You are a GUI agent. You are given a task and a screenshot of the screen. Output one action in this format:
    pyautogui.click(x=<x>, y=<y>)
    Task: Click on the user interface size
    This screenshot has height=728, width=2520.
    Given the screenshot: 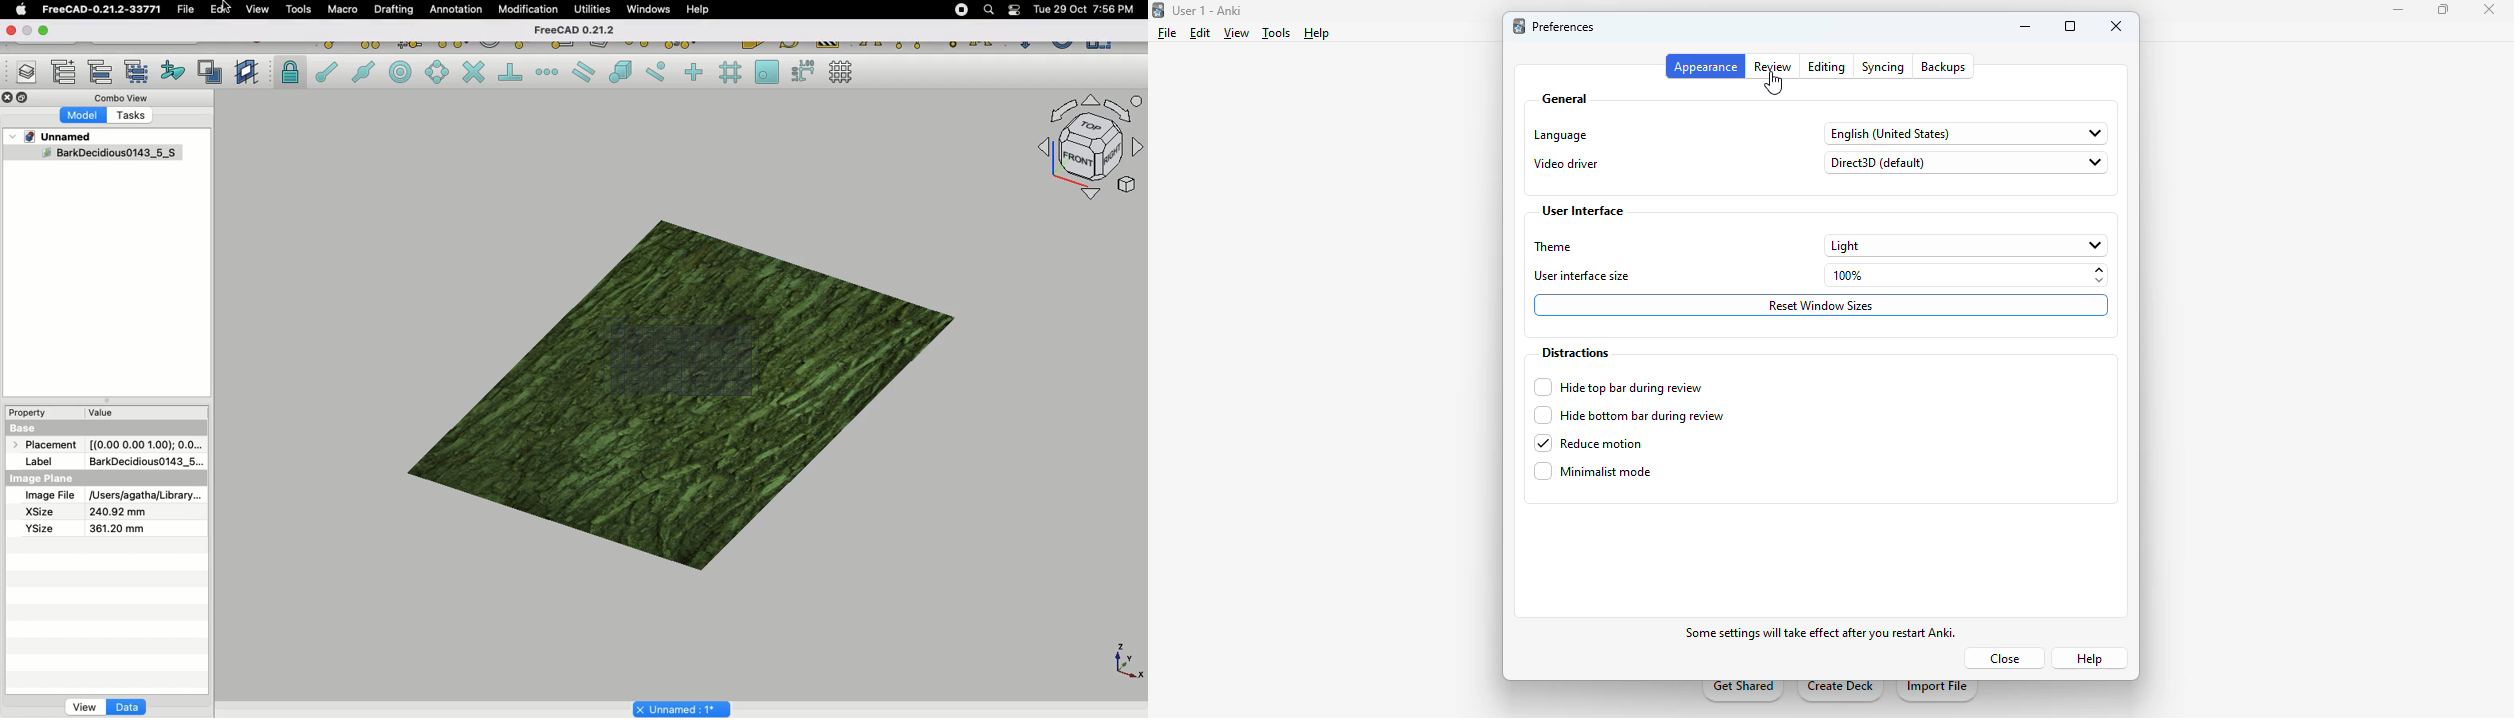 What is the action you would take?
    pyautogui.click(x=1583, y=275)
    